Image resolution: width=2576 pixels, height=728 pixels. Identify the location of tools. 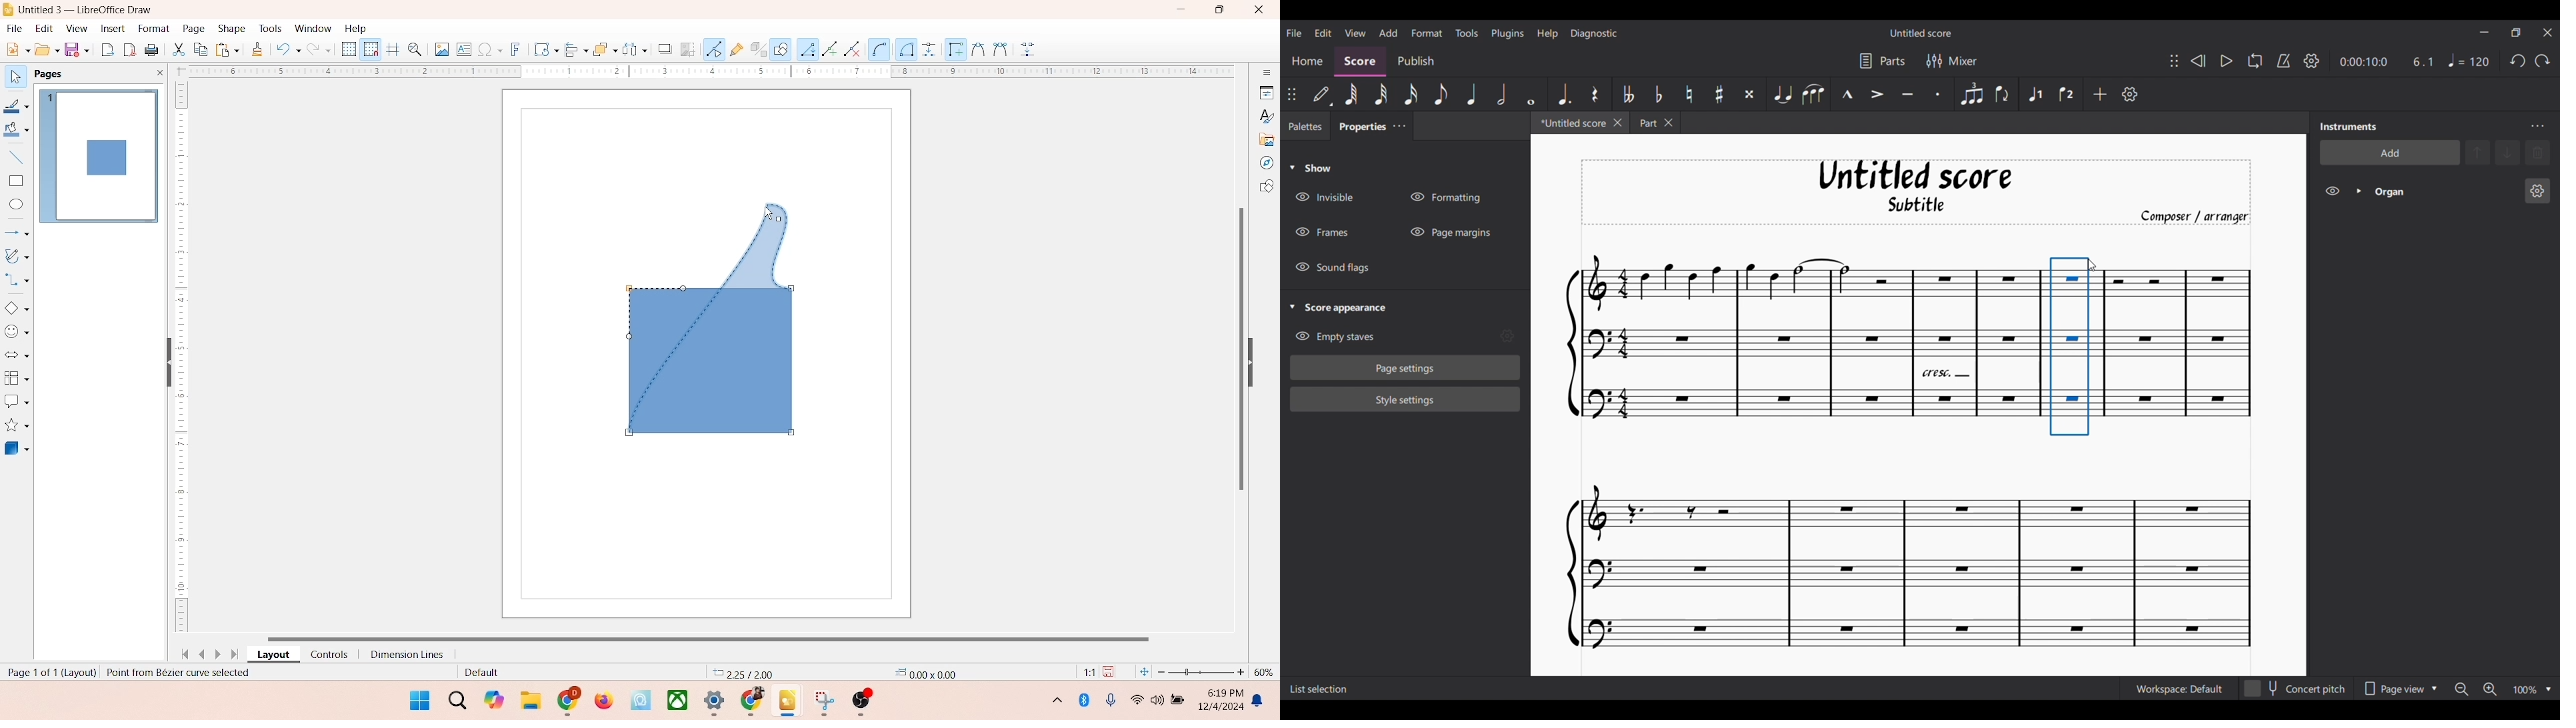
(269, 28).